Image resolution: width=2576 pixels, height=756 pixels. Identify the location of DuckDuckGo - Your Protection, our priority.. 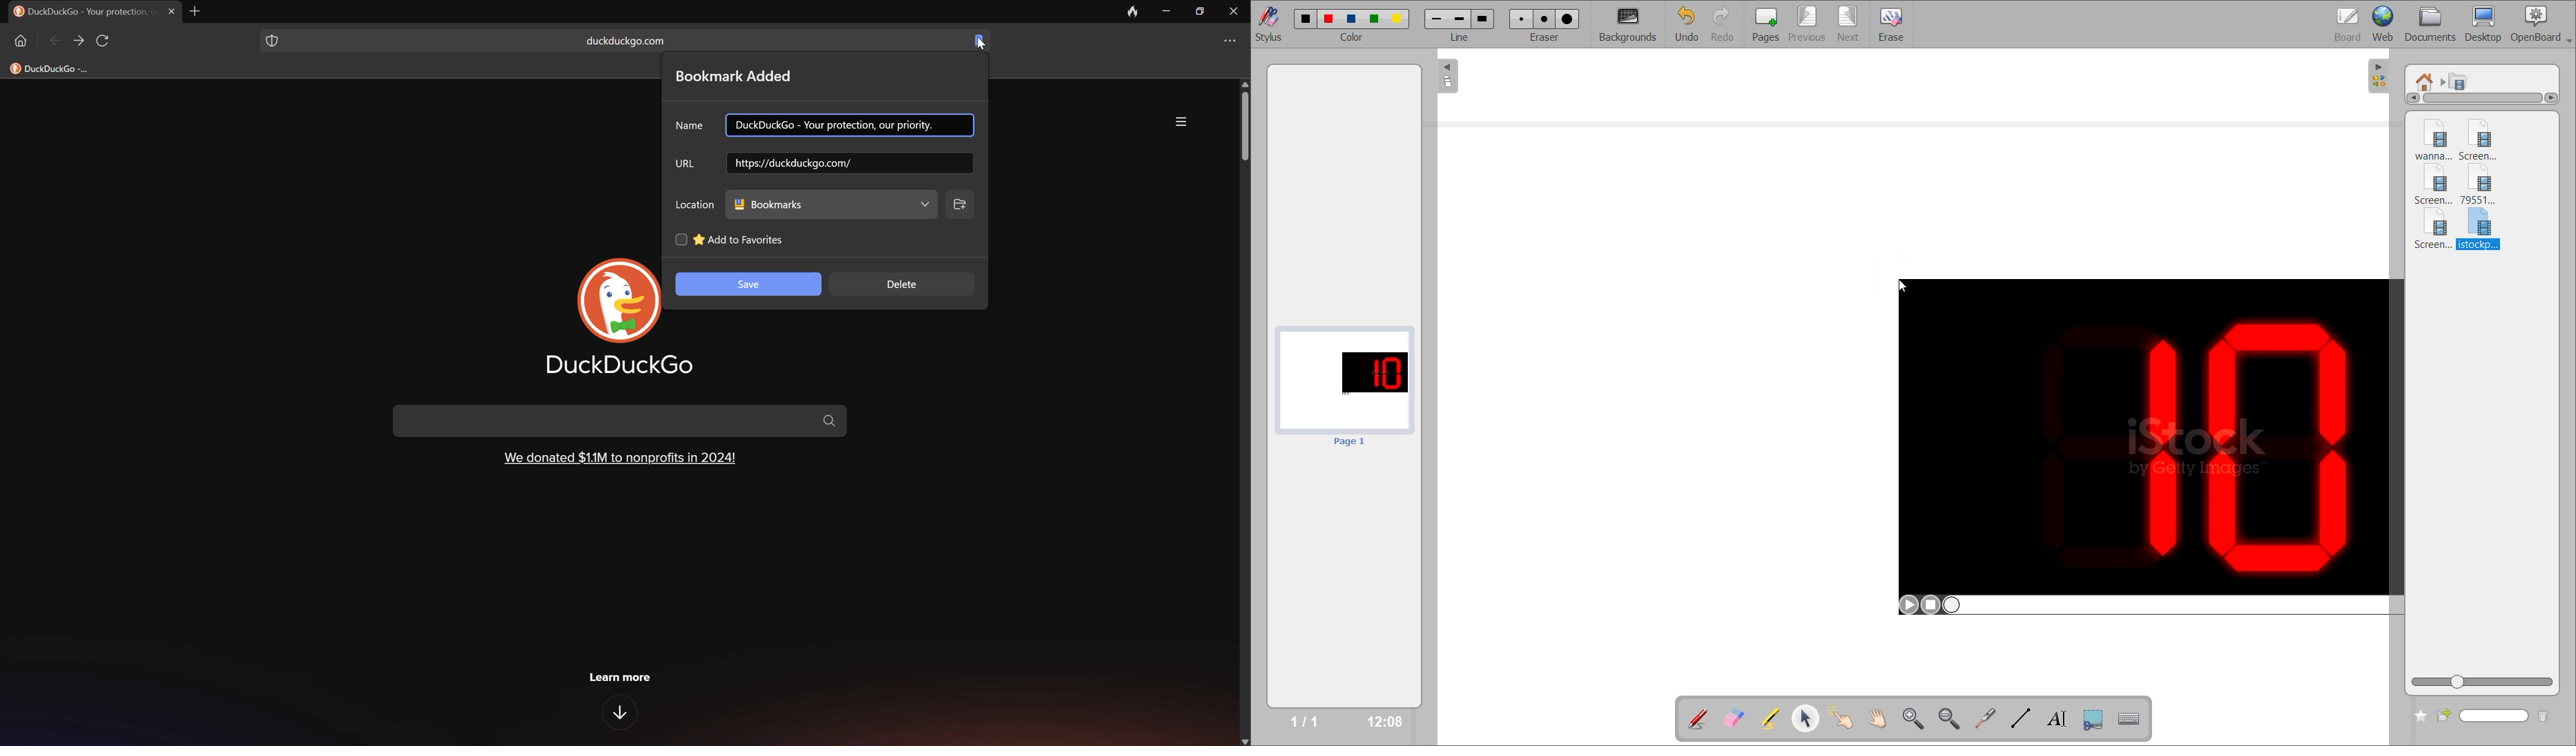
(837, 125).